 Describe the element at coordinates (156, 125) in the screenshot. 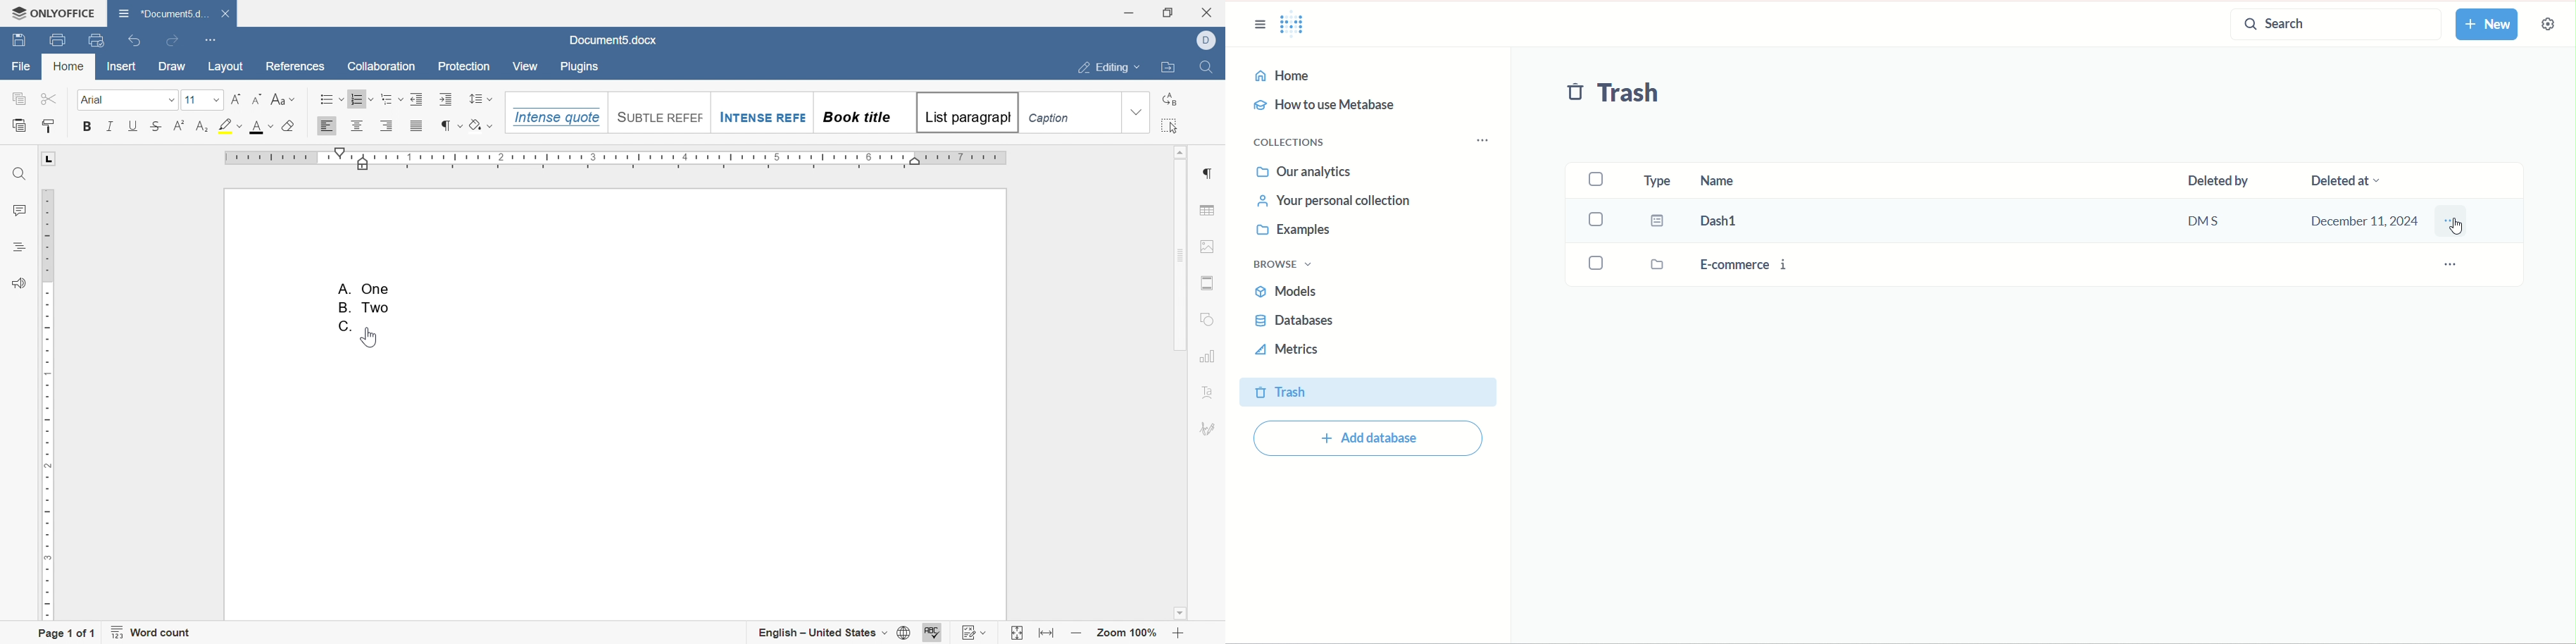

I see `Strikethrough` at that location.